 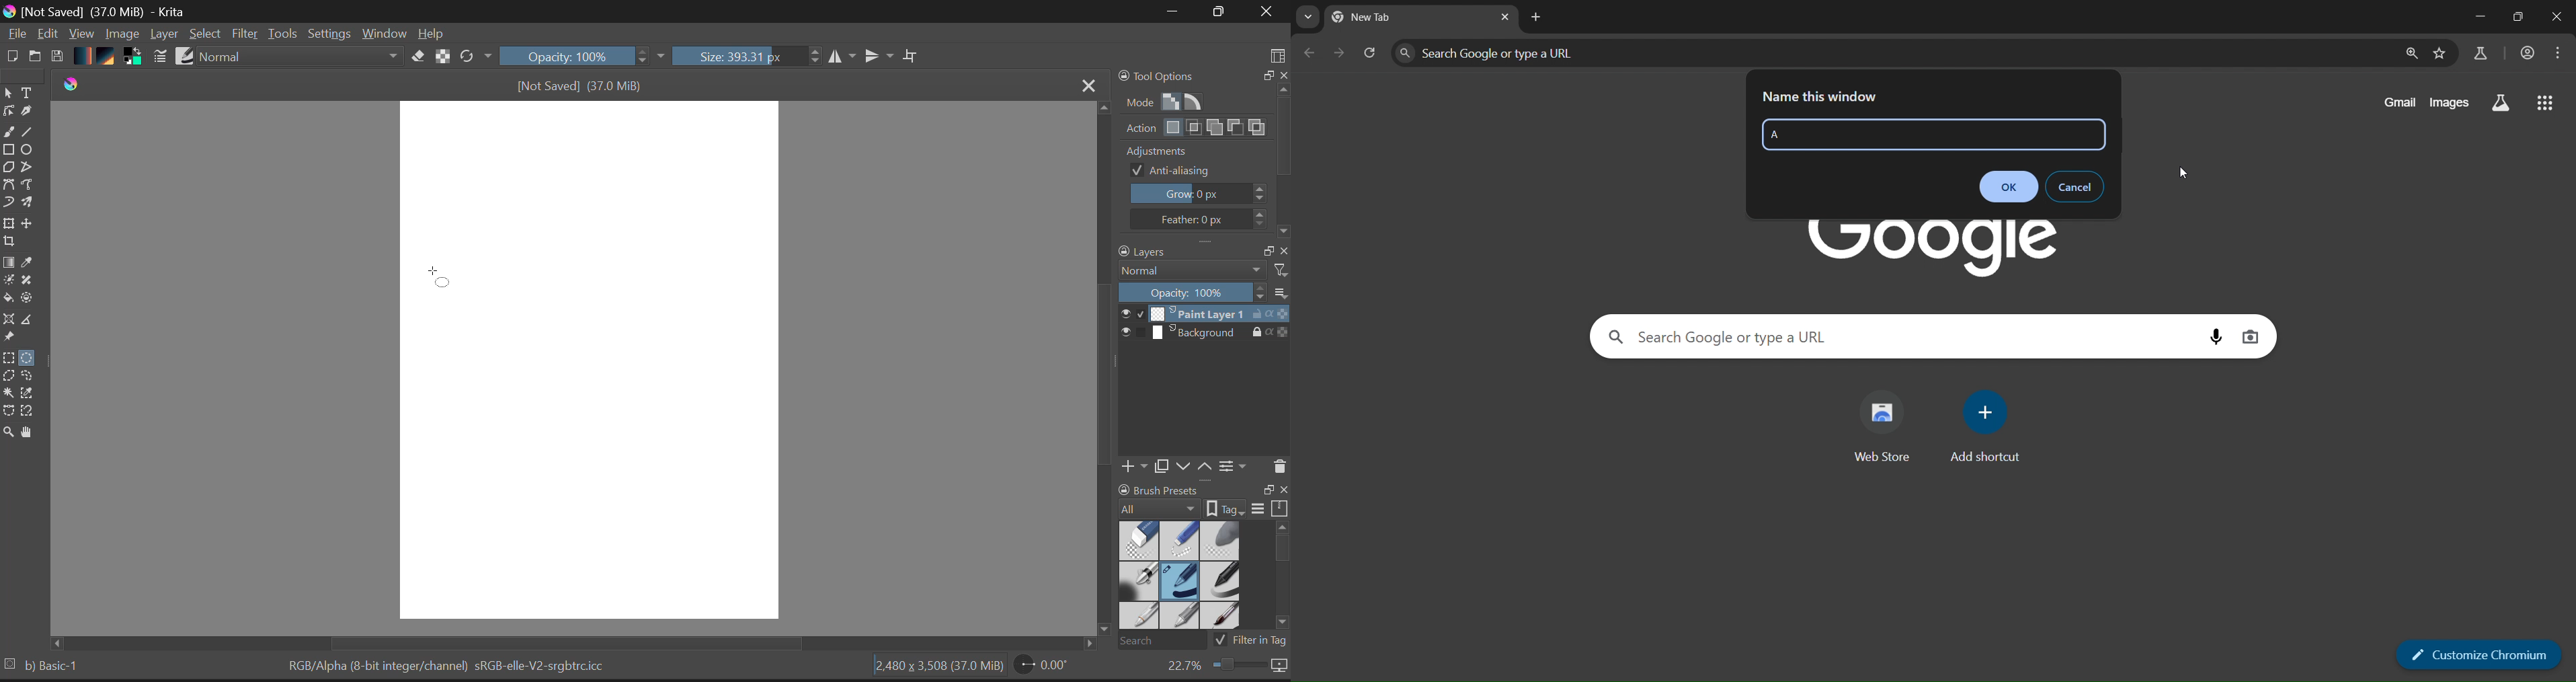 What do you see at coordinates (936, 667) in the screenshot?
I see `Document Dimensions` at bounding box center [936, 667].